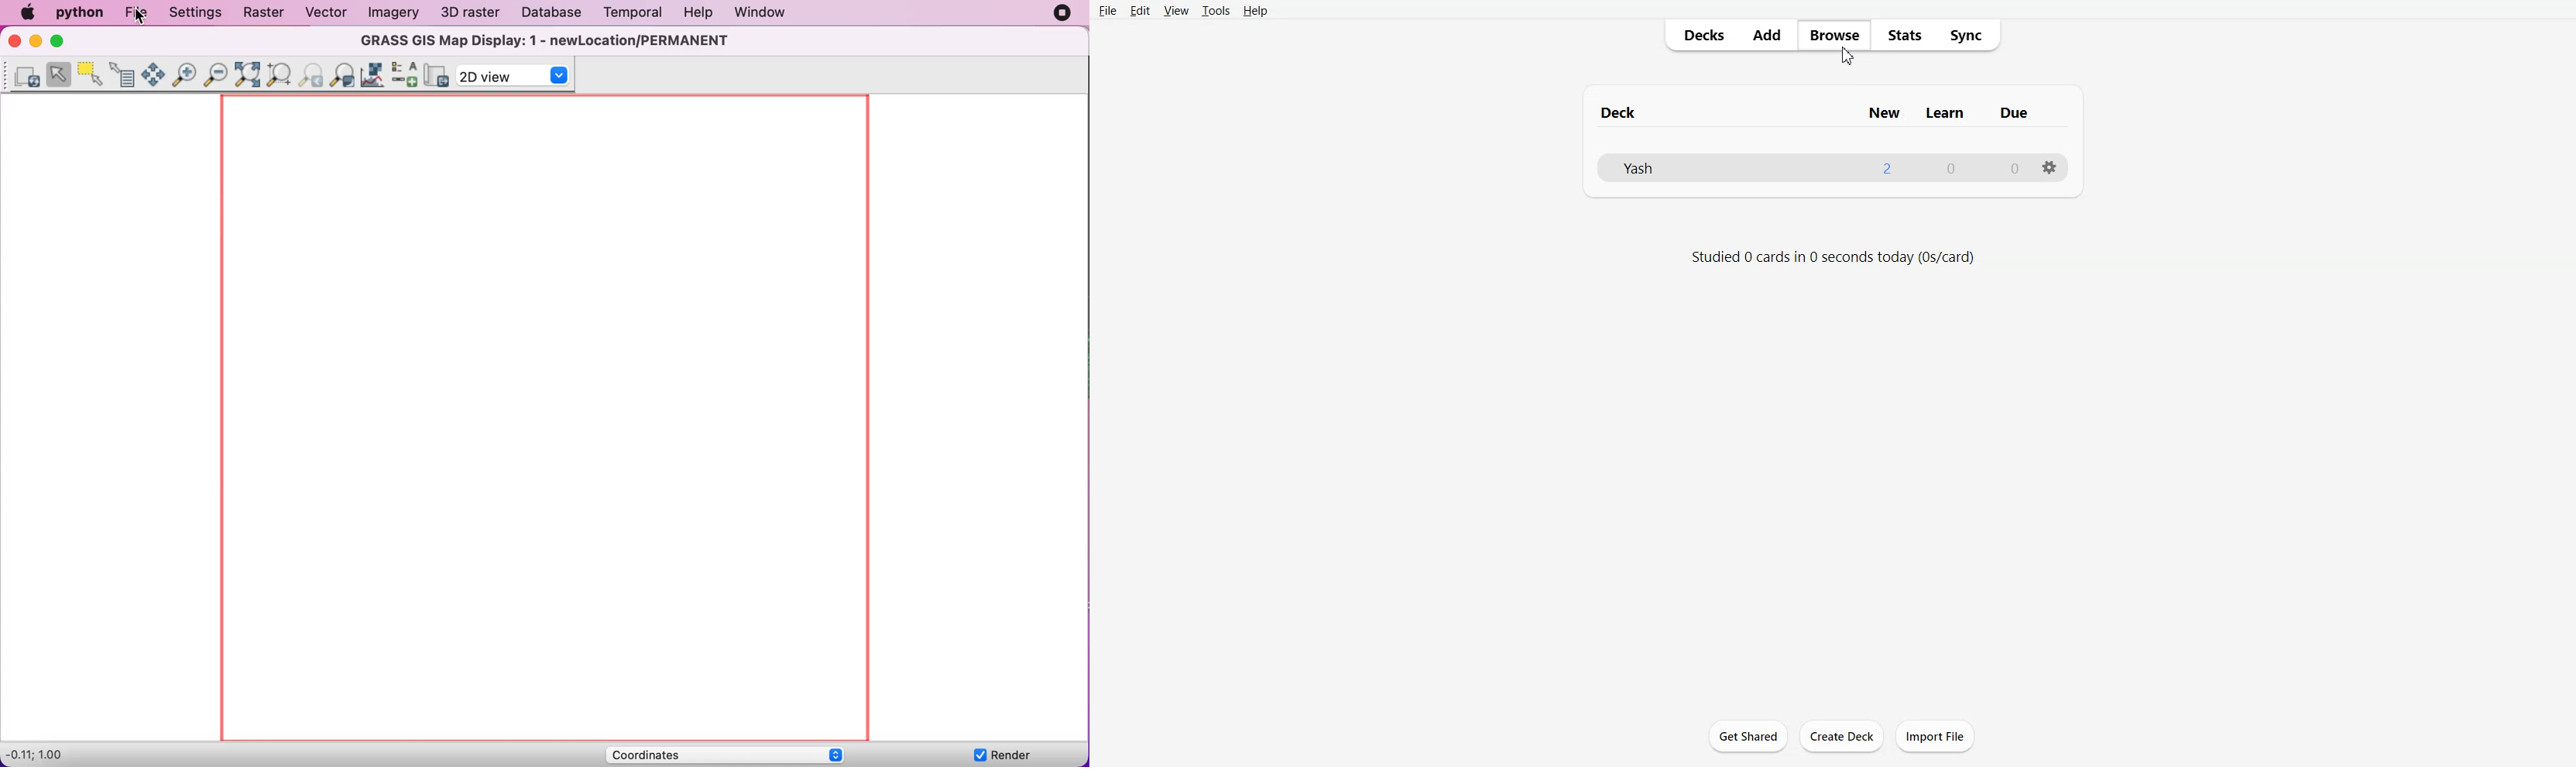 This screenshot has height=784, width=2576. Describe the element at coordinates (1971, 35) in the screenshot. I see `Sync` at that location.